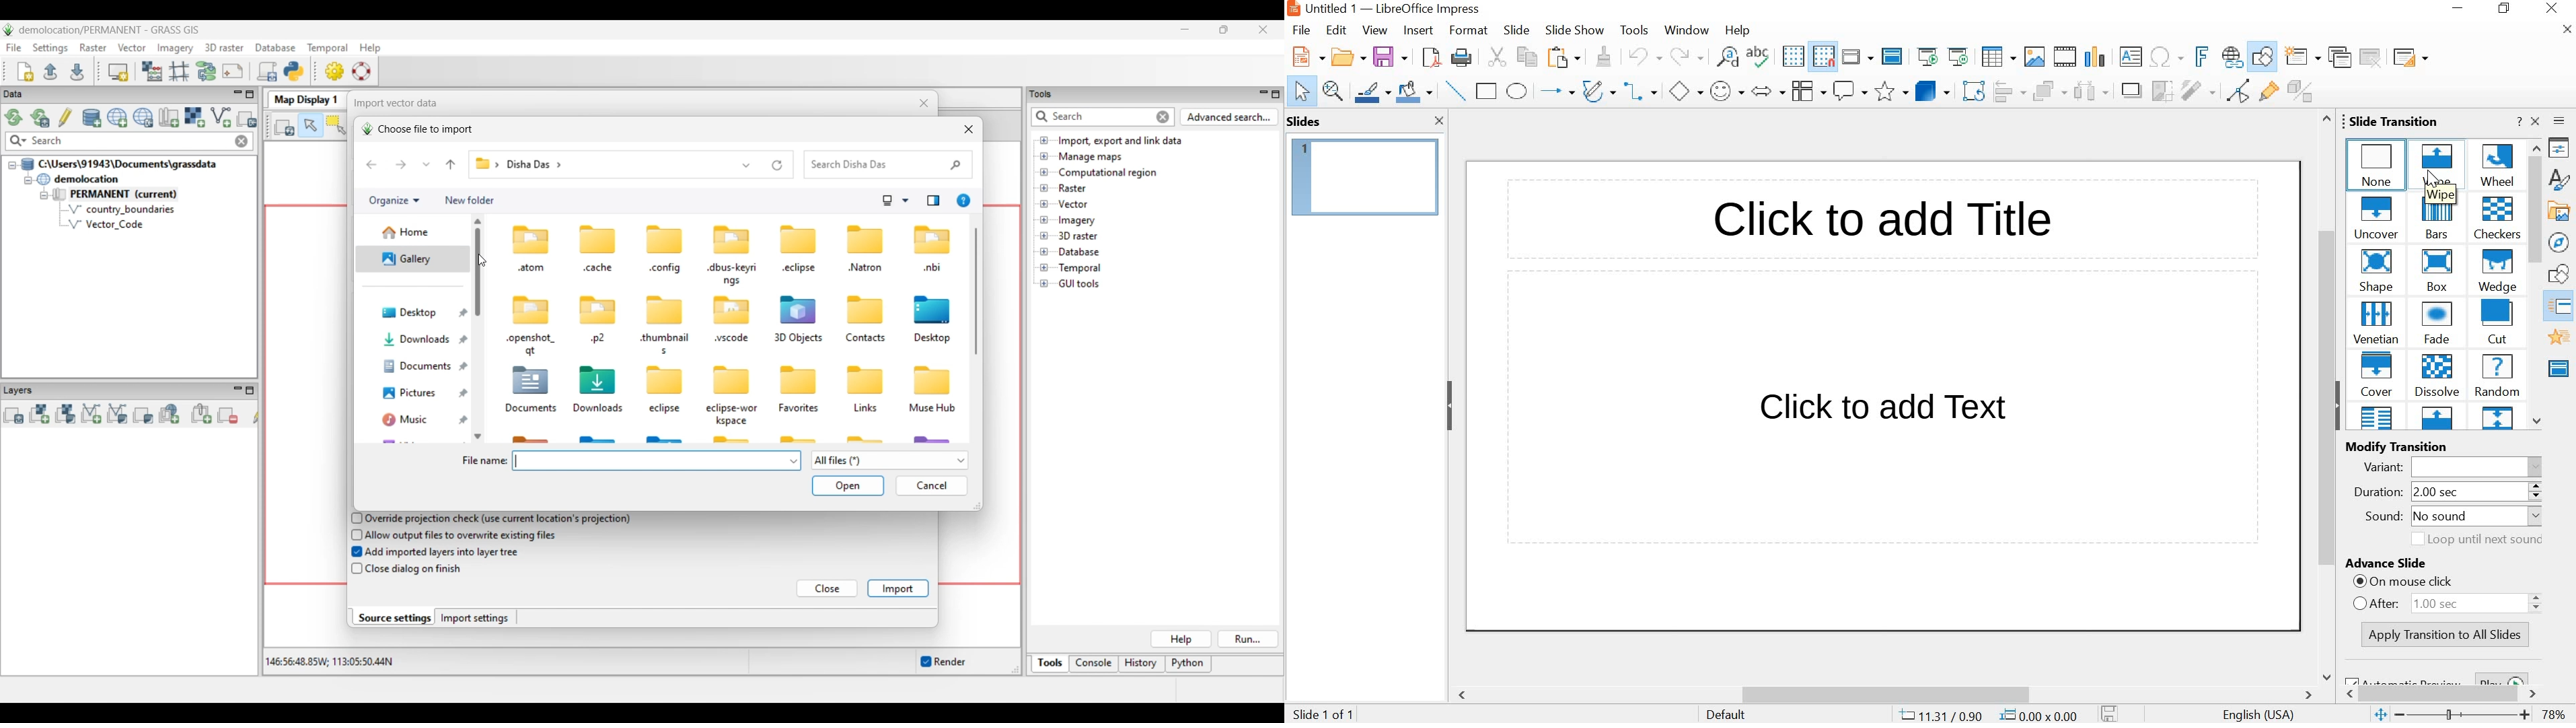 The width and height of the screenshot is (2576, 728). What do you see at coordinates (2197, 91) in the screenshot?
I see `Filter` at bounding box center [2197, 91].